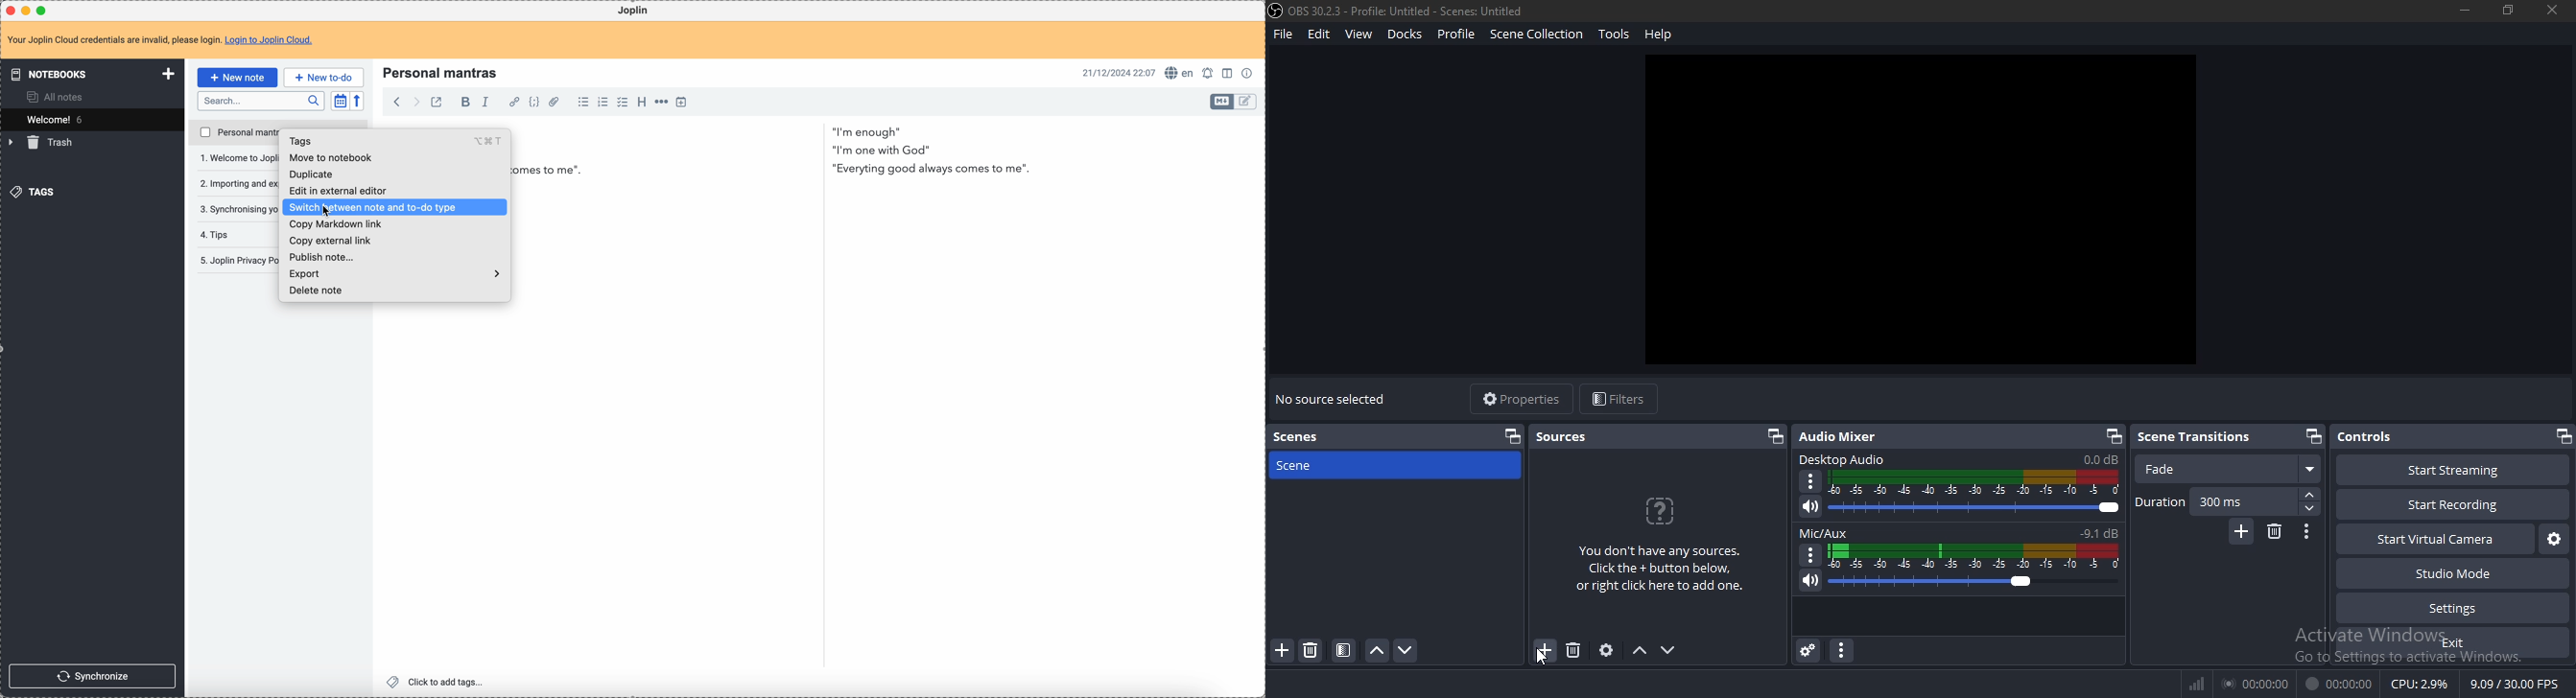 The width and height of the screenshot is (2576, 700). What do you see at coordinates (260, 100) in the screenshot?
I see `search bar` at bounding box center [260, 100].